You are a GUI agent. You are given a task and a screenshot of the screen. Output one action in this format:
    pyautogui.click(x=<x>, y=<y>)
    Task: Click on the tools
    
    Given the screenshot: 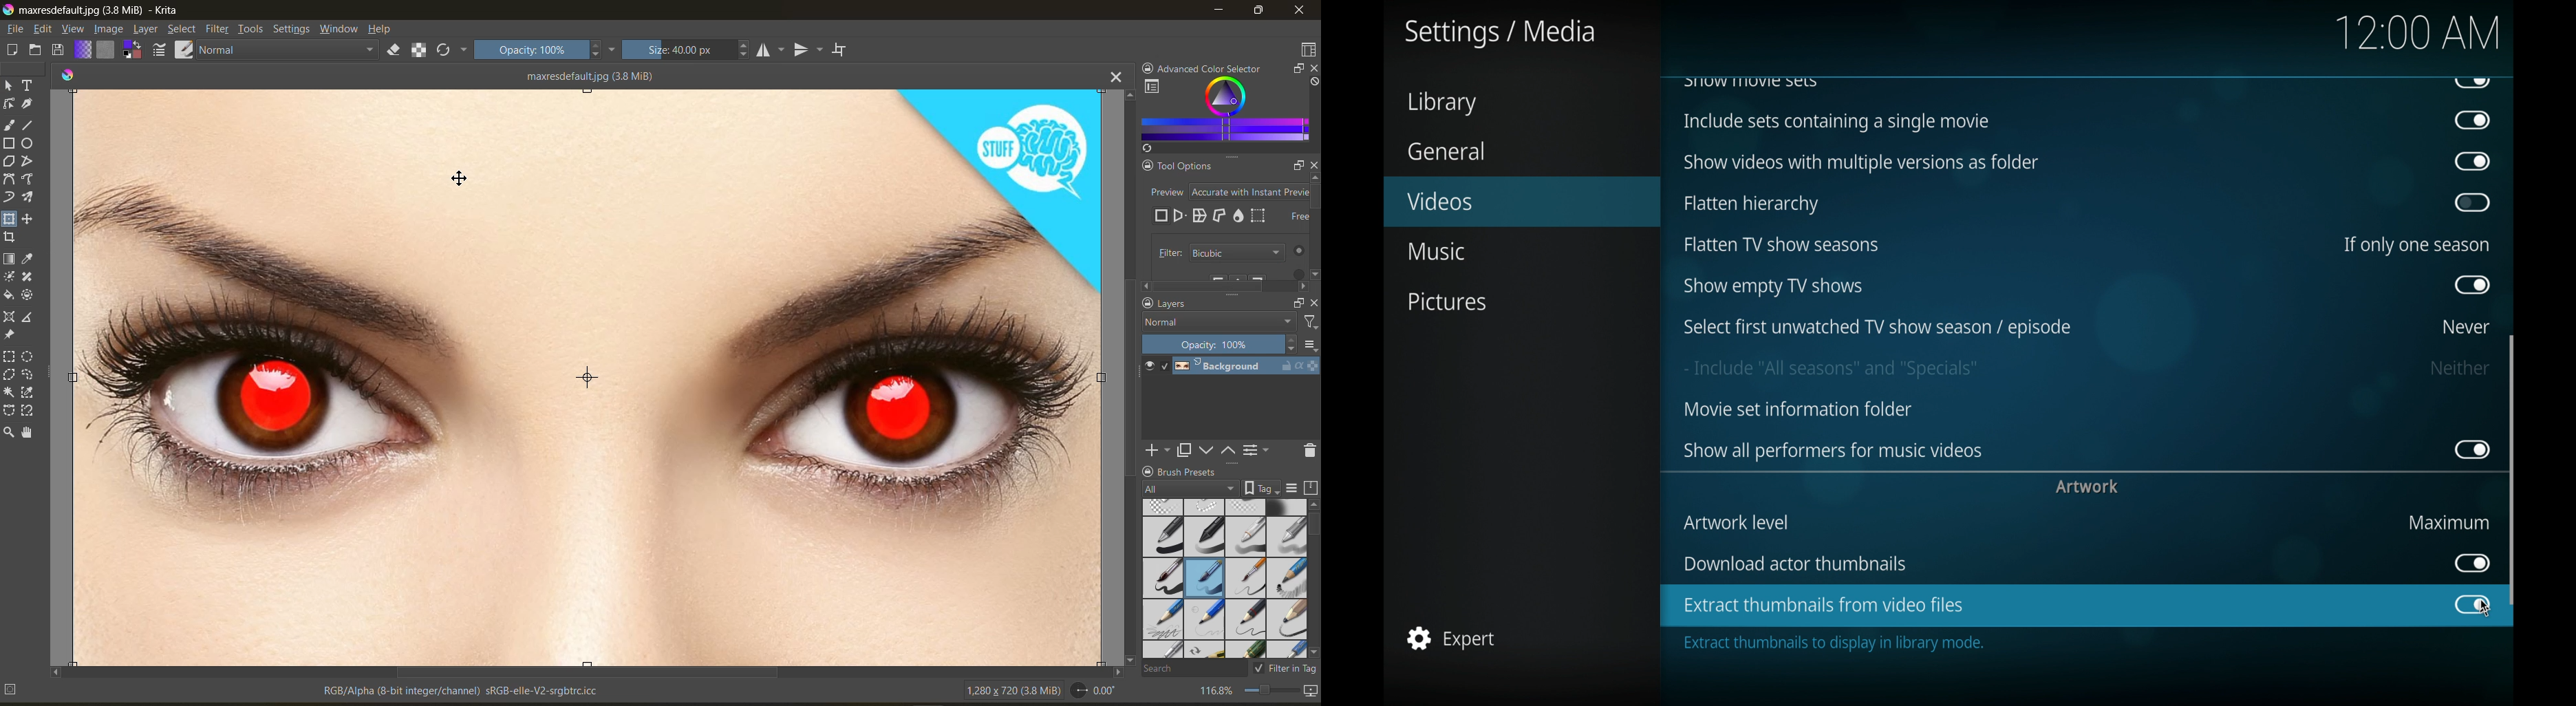 What is the action you would take?
    pyautogui.click(x=250, y=30)
    